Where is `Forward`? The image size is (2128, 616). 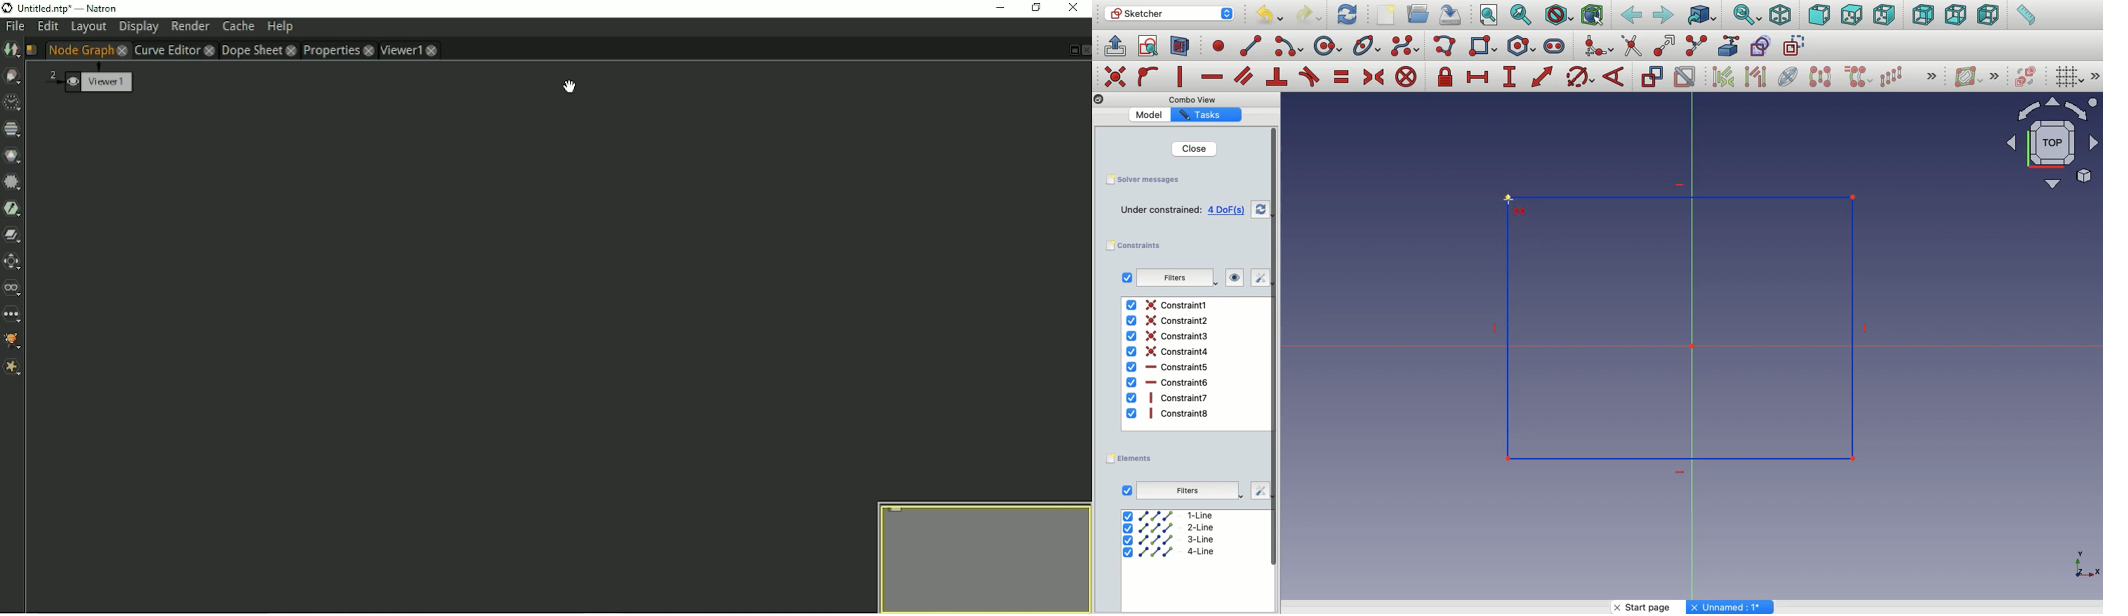
Forward is located at coordinates (1664, 15).